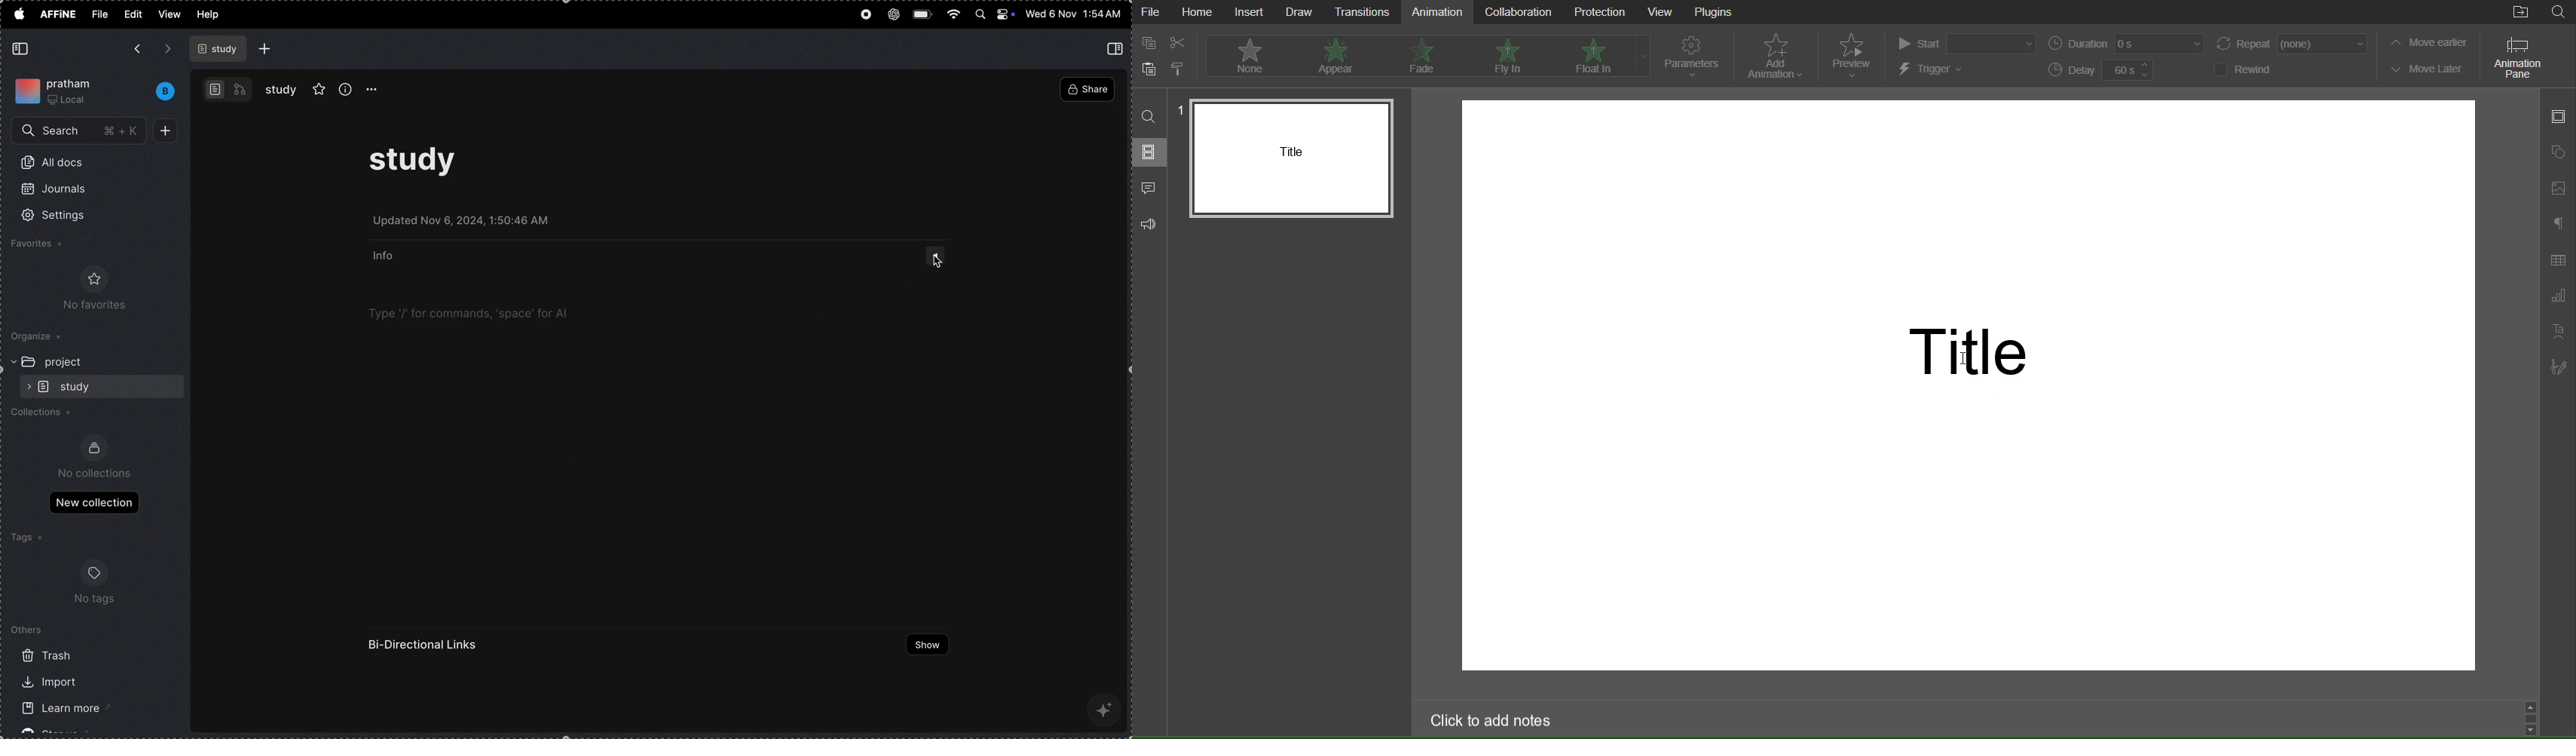  What do you see at coordinates (1715, 13) in the screenshot?
I see `Plugins` at bounding box center [1715, 13].